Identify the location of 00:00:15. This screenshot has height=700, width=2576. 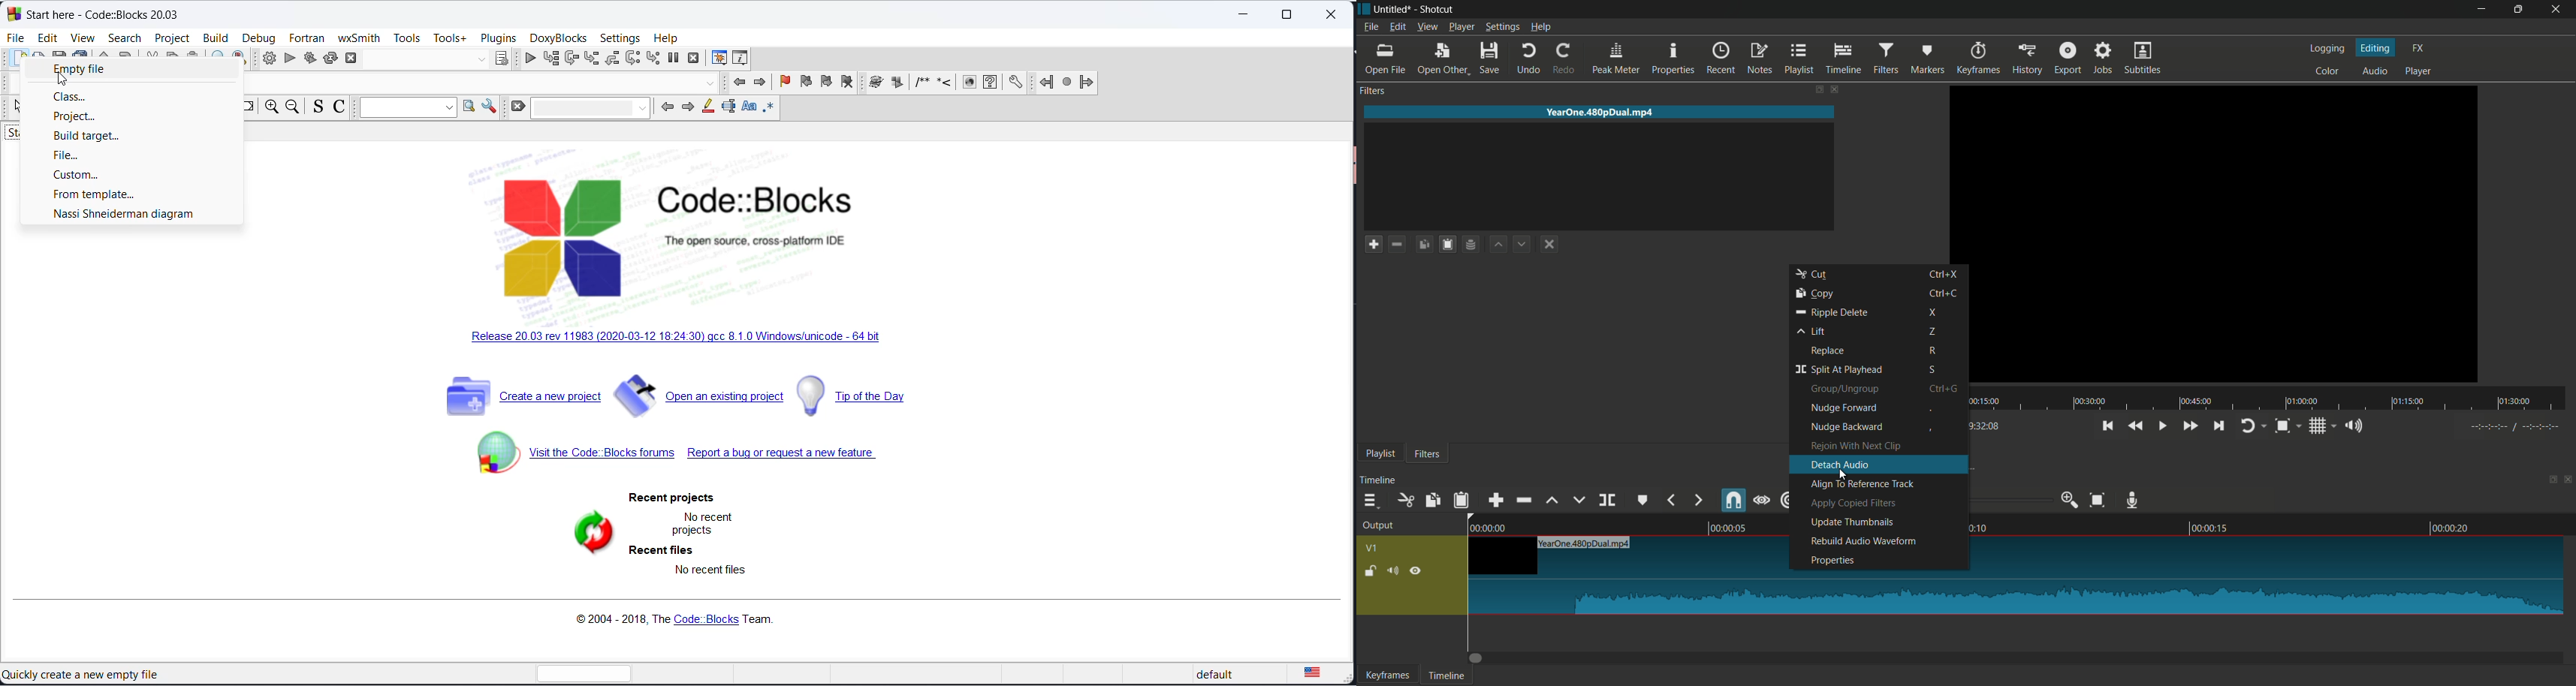
(2212, 528).